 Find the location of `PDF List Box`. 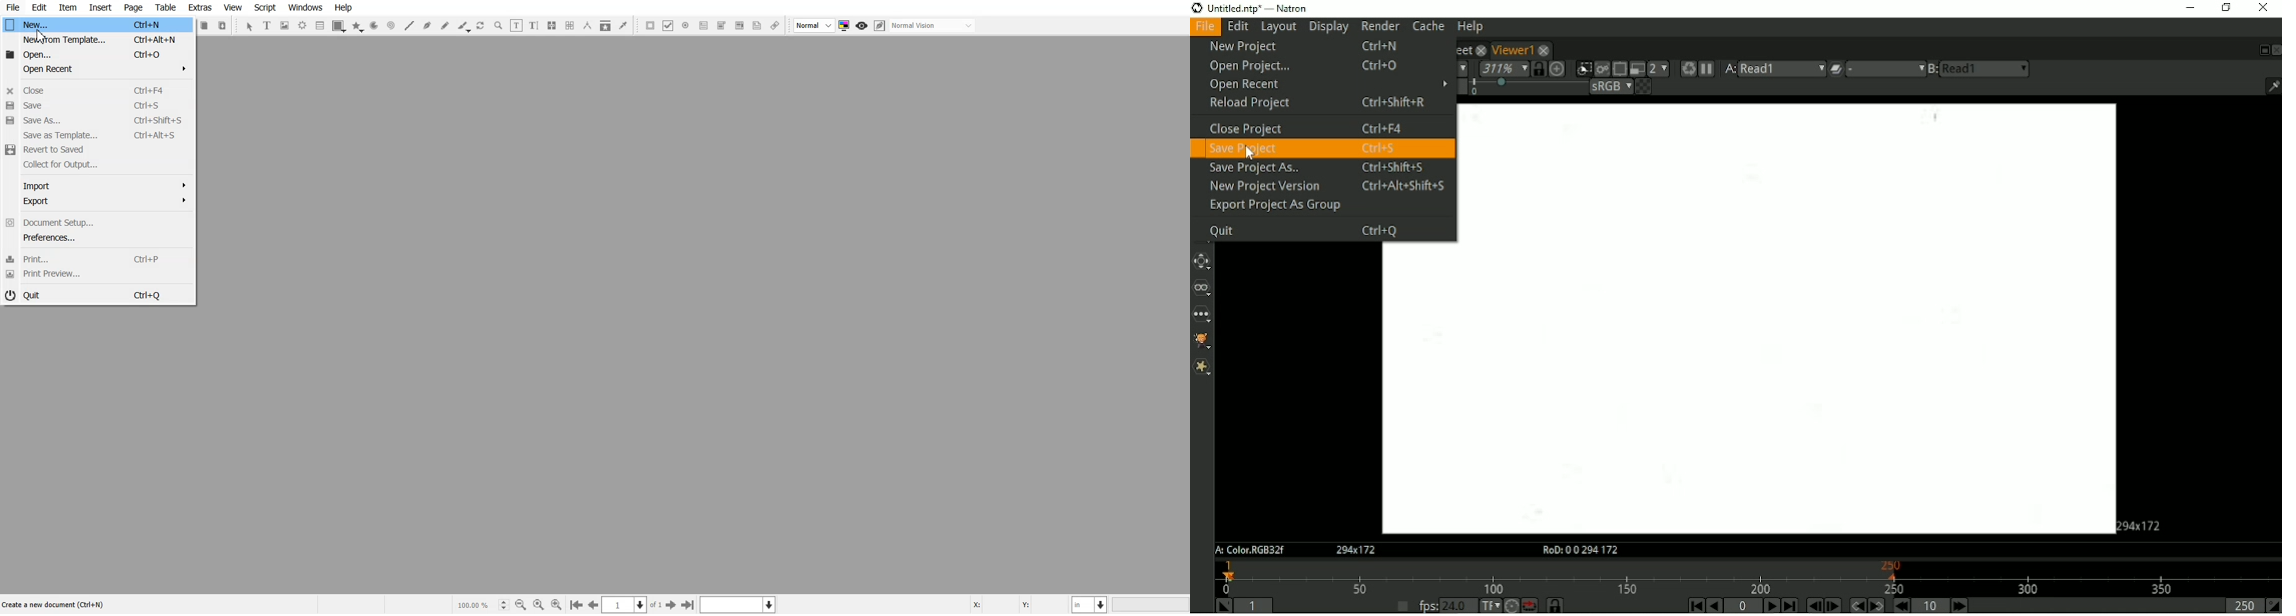

PDF List Box is located at coordinates (739, 26).